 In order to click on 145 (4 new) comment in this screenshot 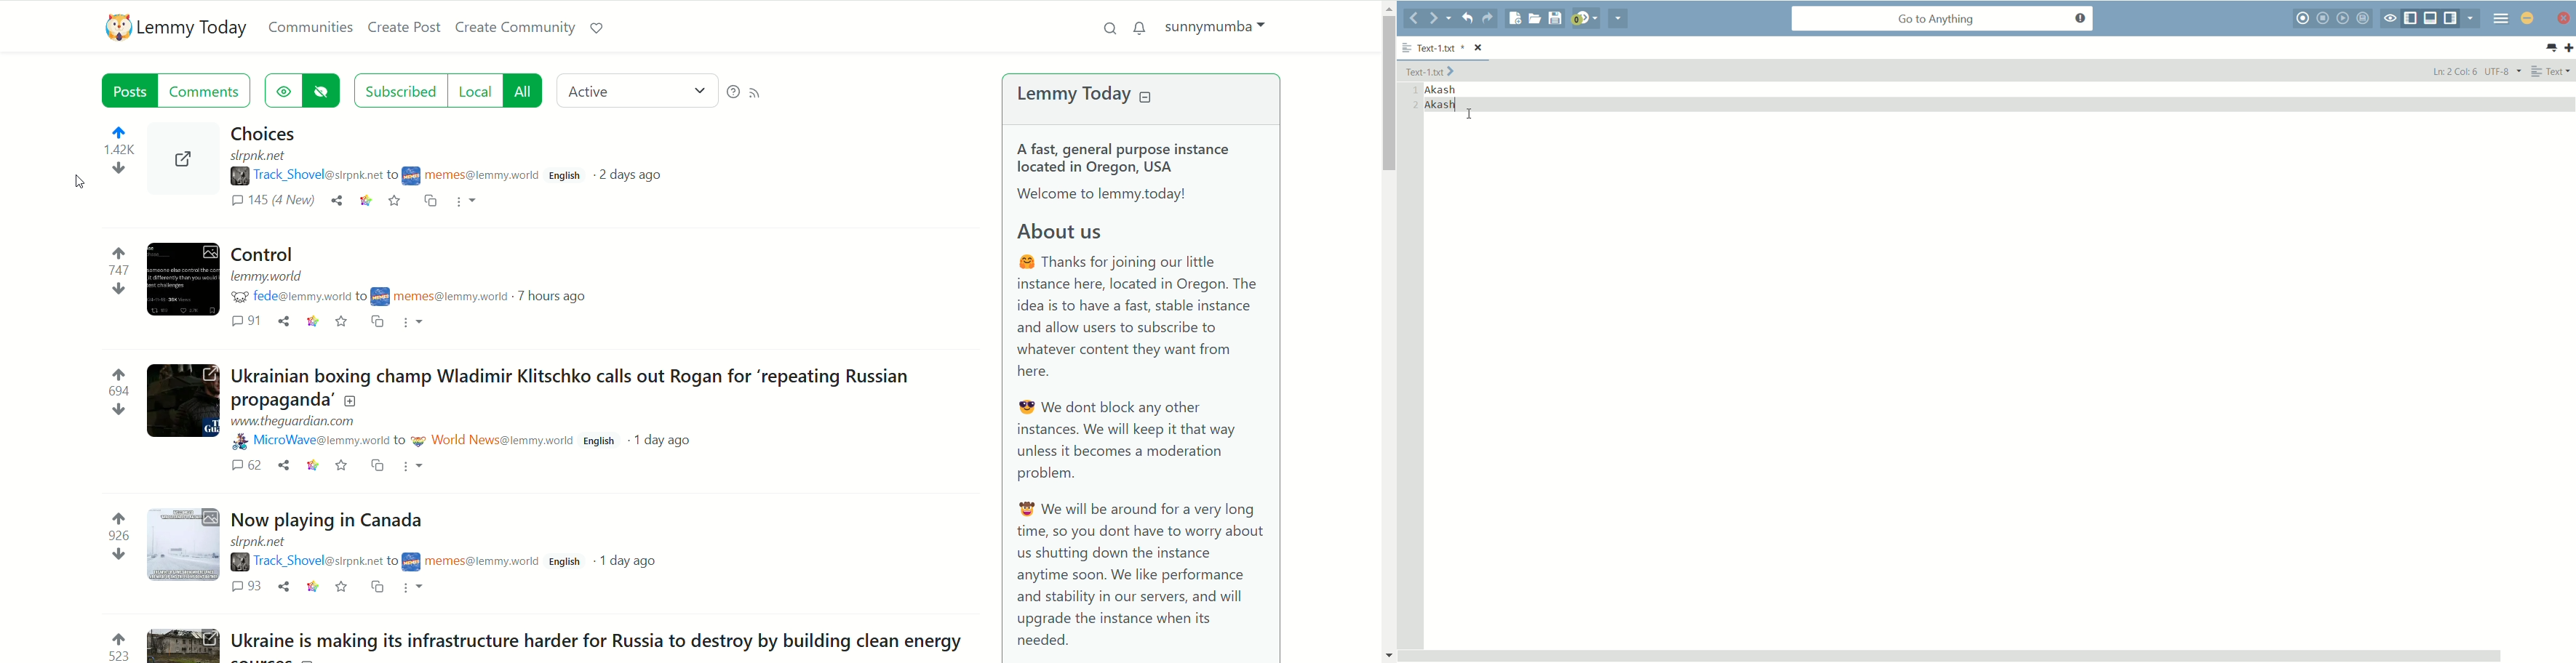, I will do `click(272, 201)`.